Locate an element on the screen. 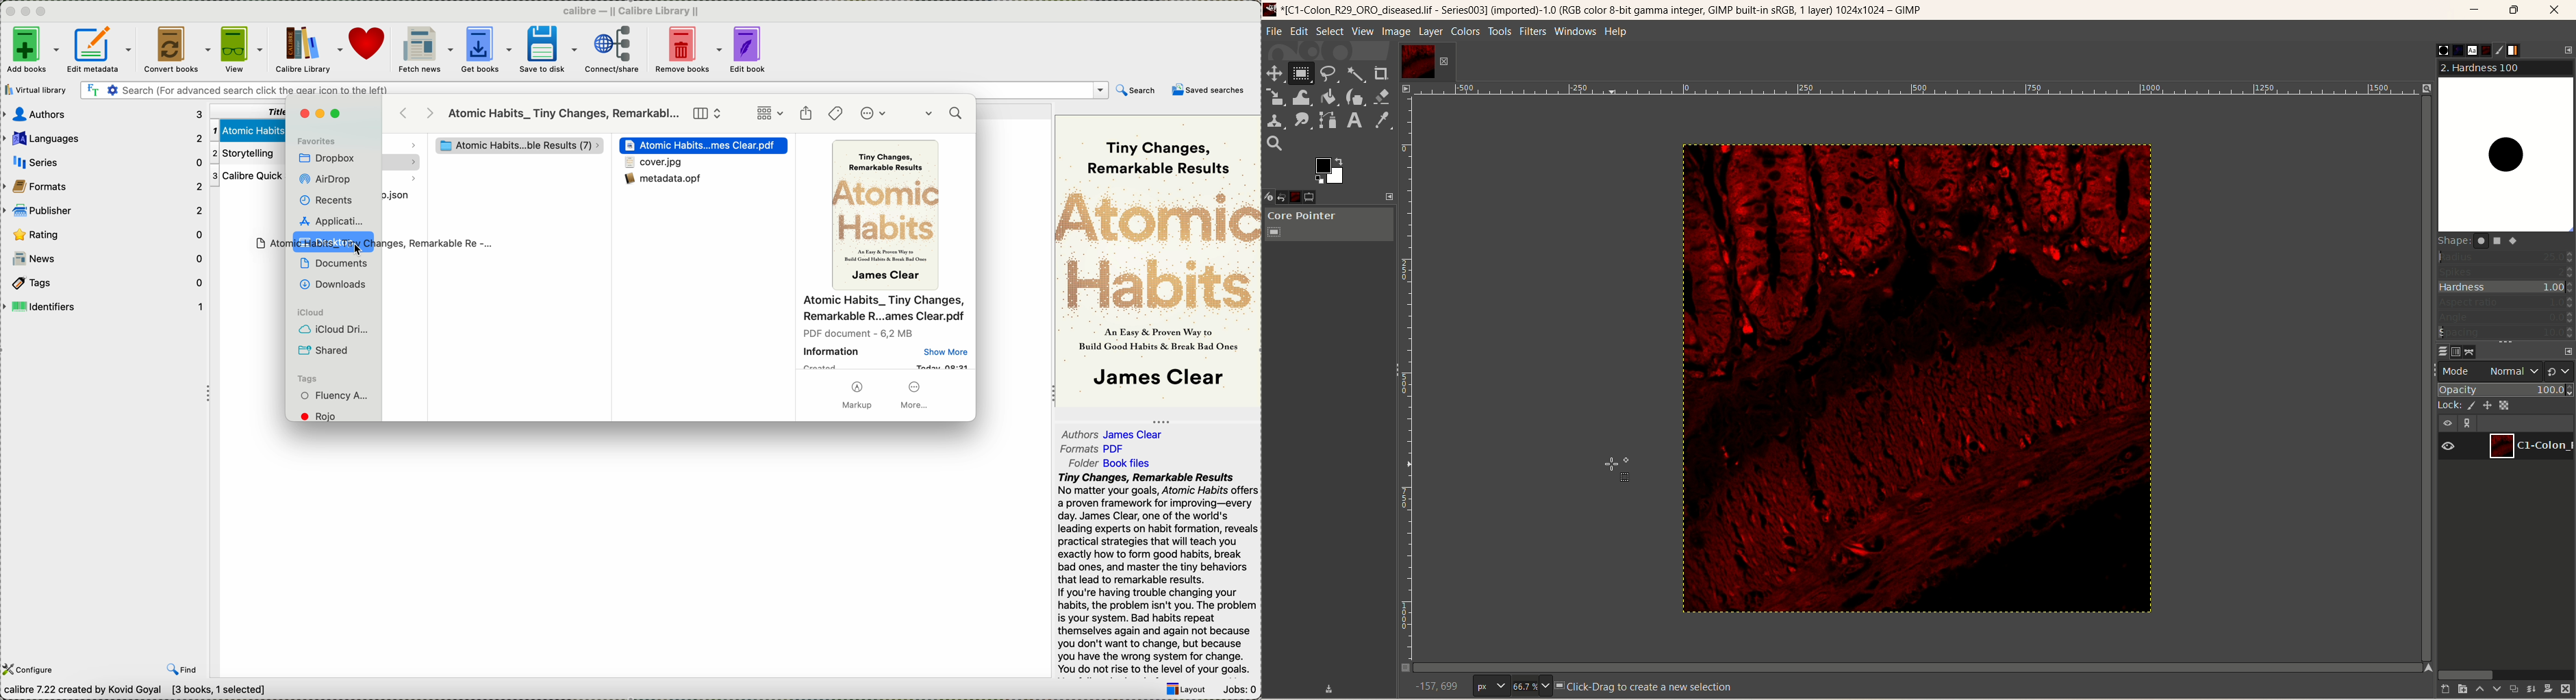 The height and width of the screenshot is (700, 2576). fonts is located at coordinates (2466, 50).